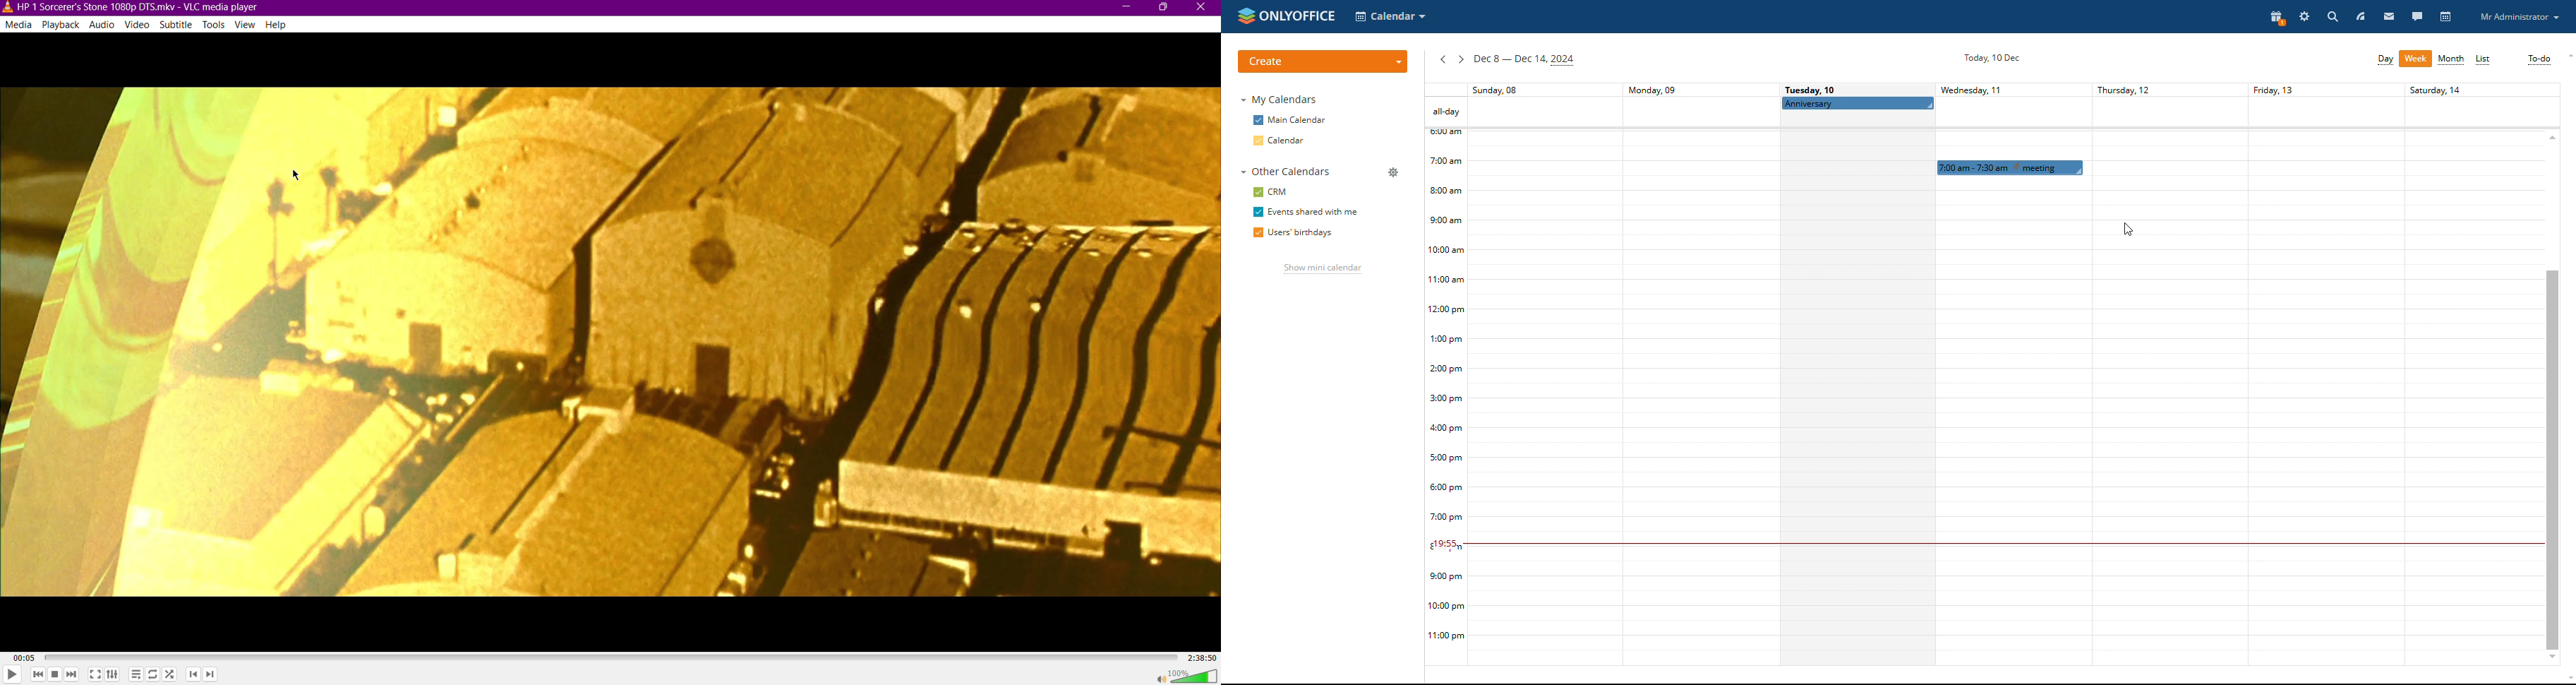  I want to click on Random, so click(169, 675).